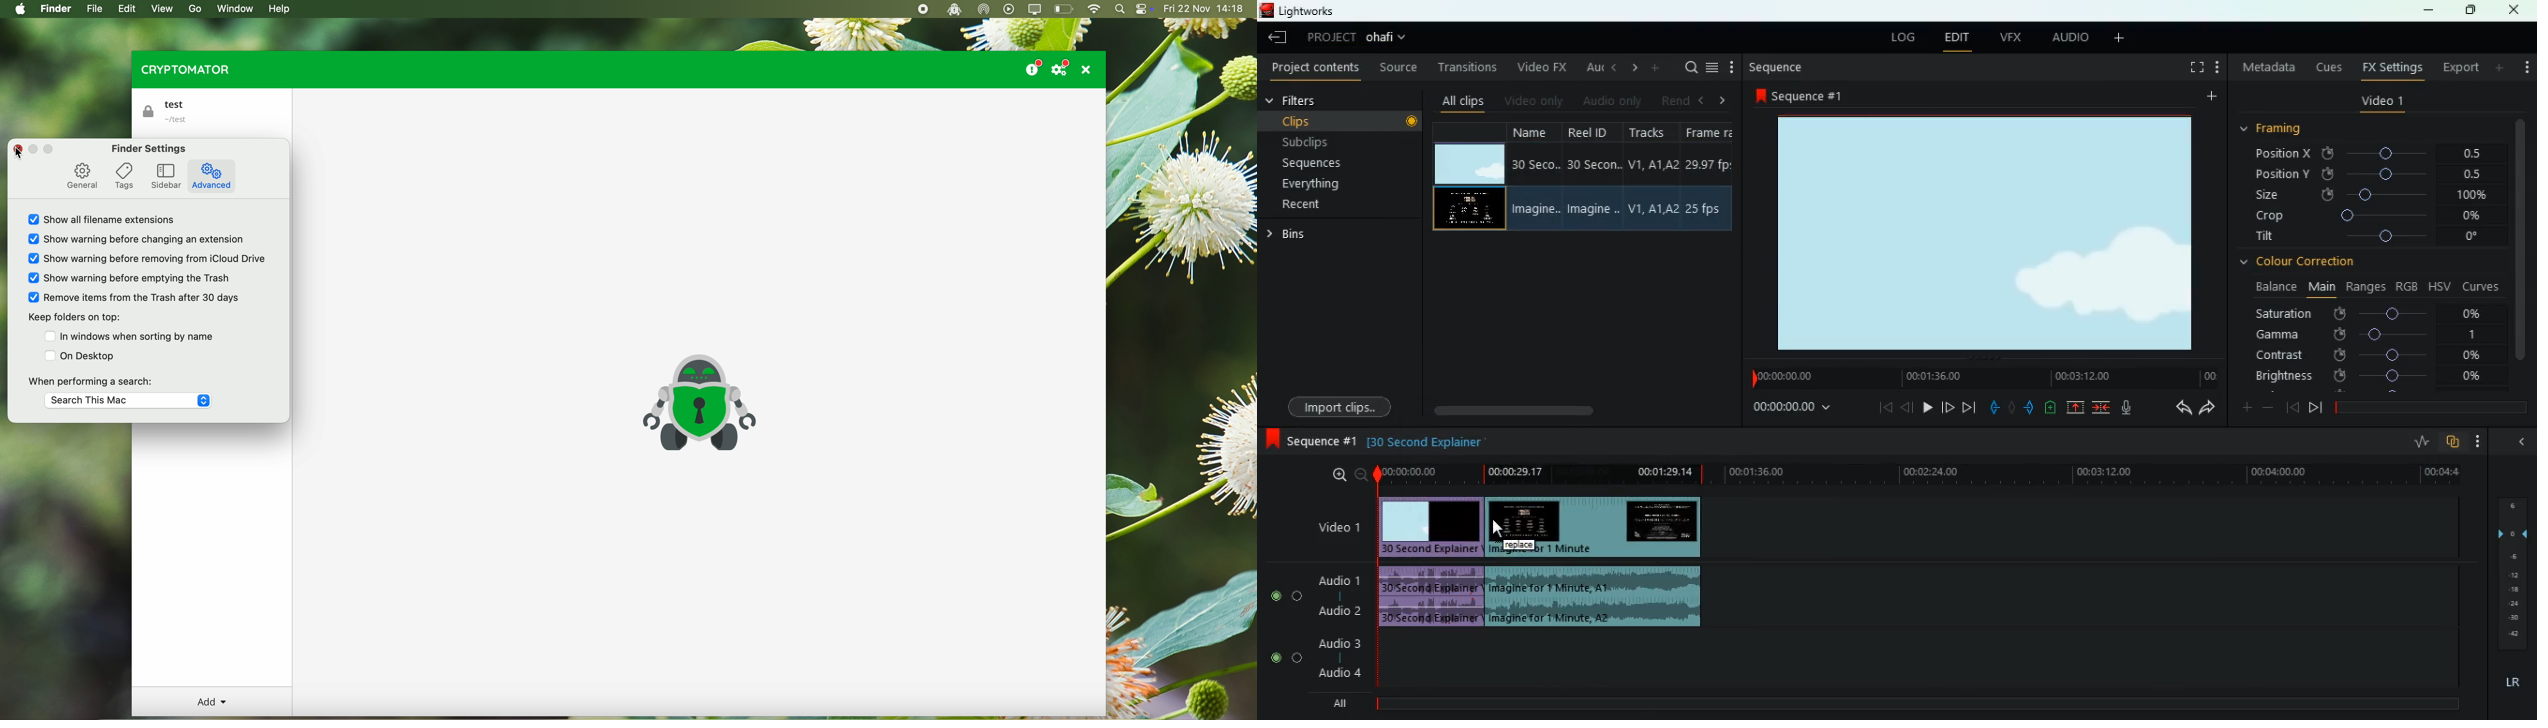  Describe the element at coordinates (2501, 67) in the screenshot. I see `more` at that location.